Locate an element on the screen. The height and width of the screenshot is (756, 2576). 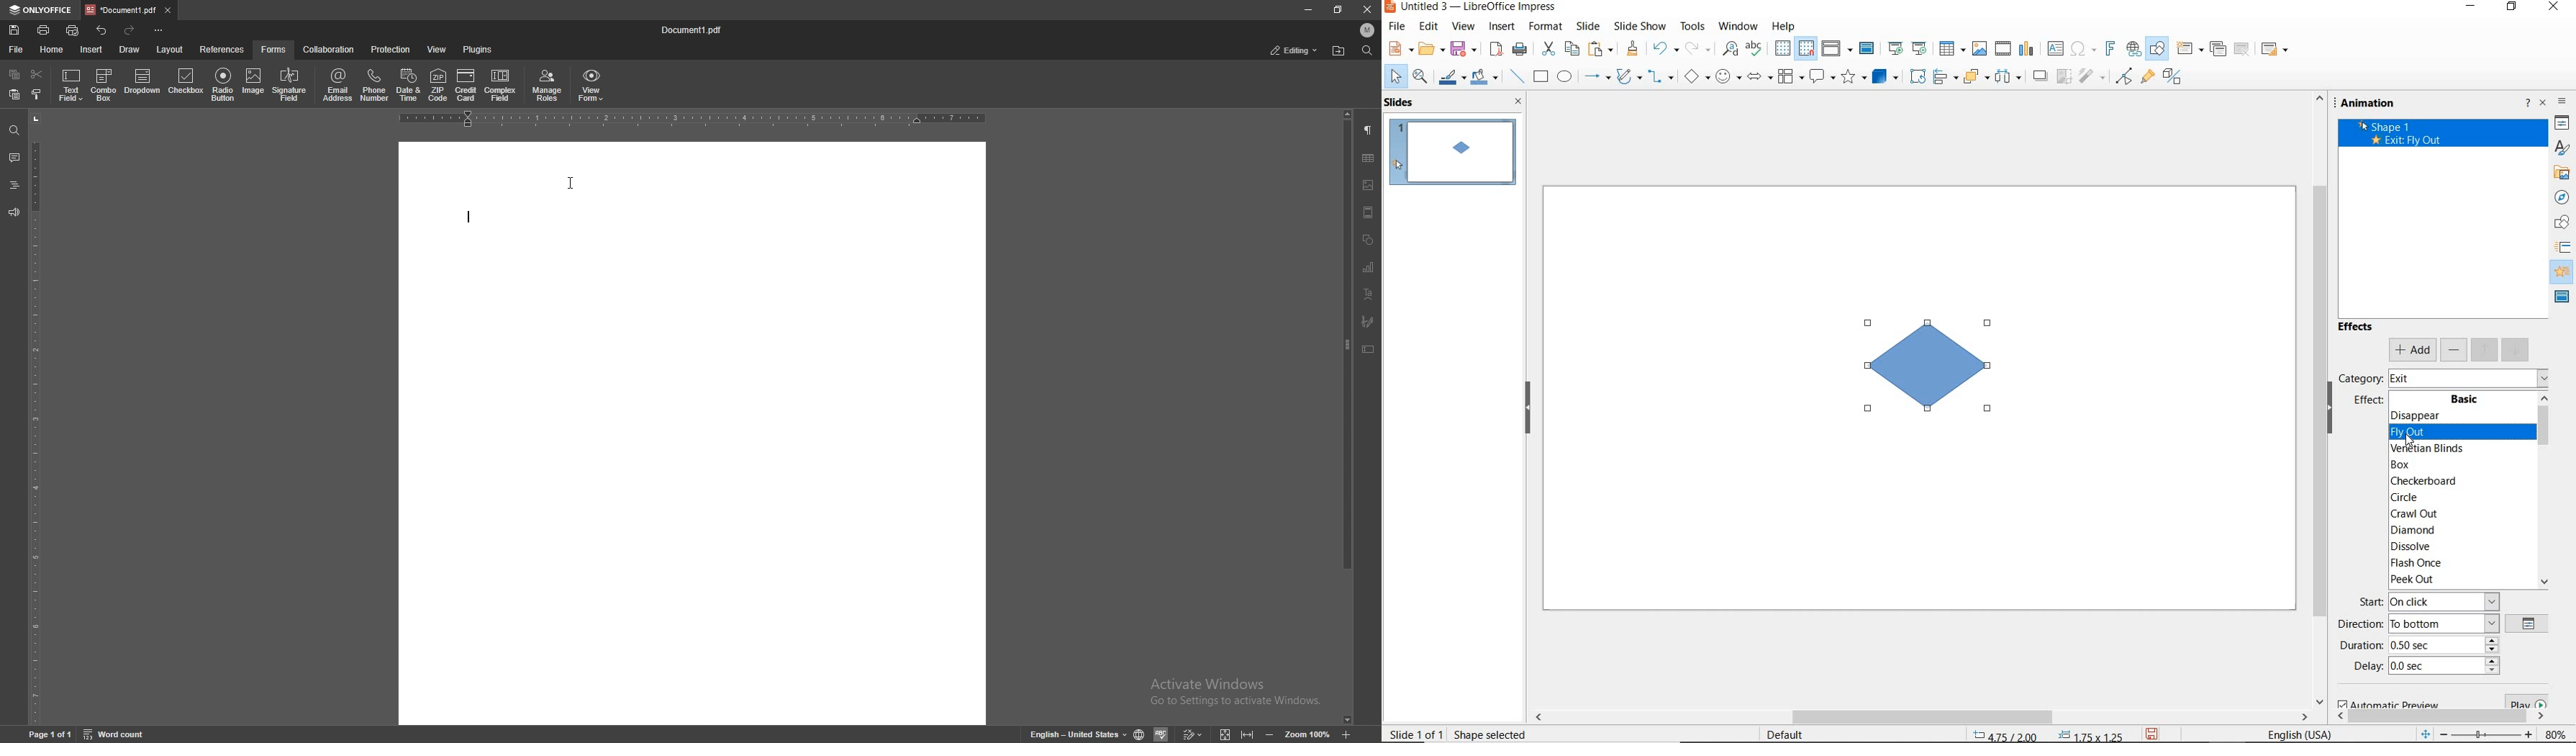
zoom out is located at coordinates (1269, 734).